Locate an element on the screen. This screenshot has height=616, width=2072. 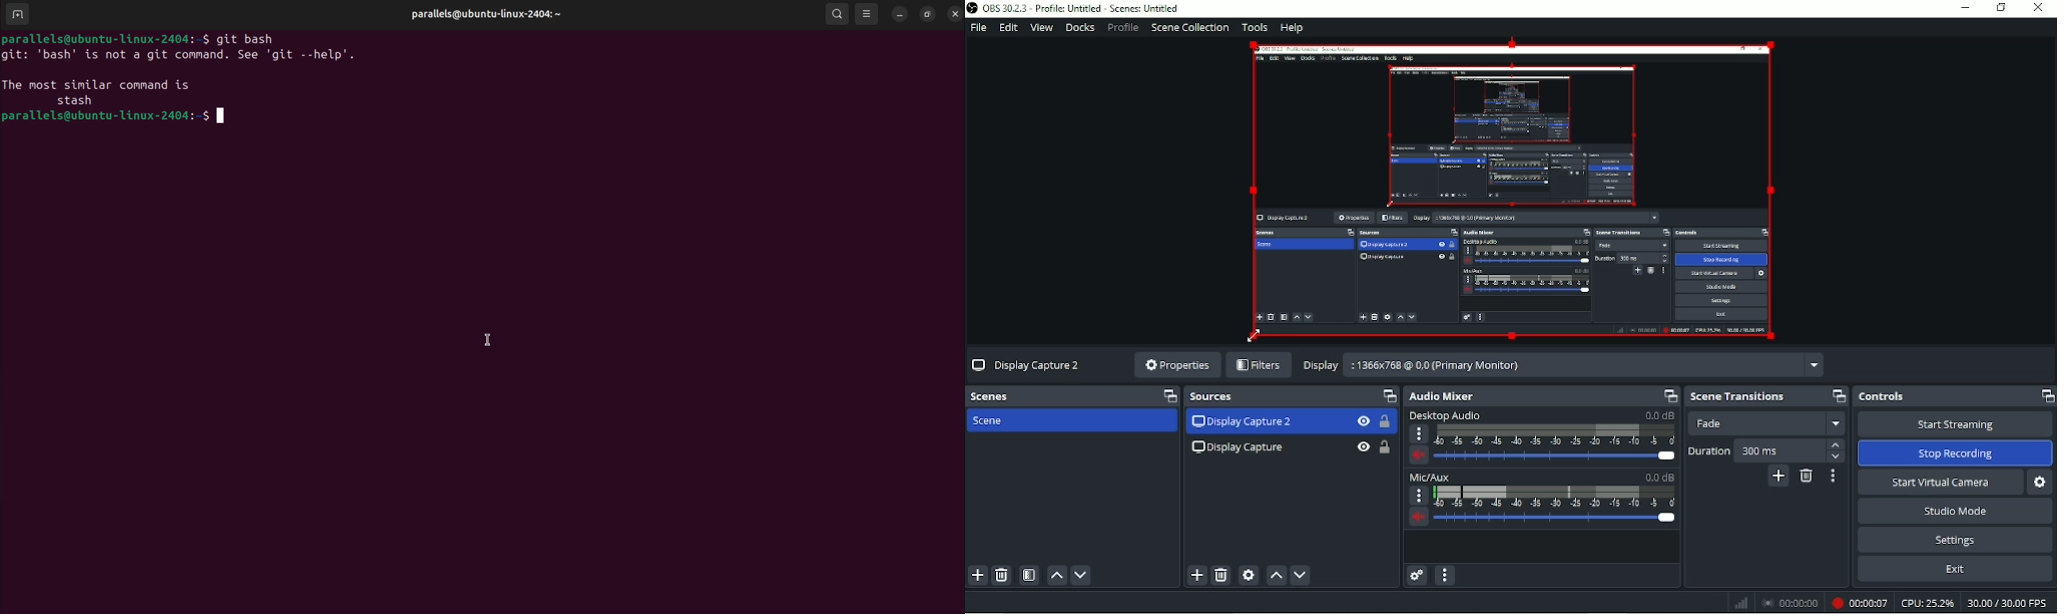
Video is located at coordinates (1519, 193).